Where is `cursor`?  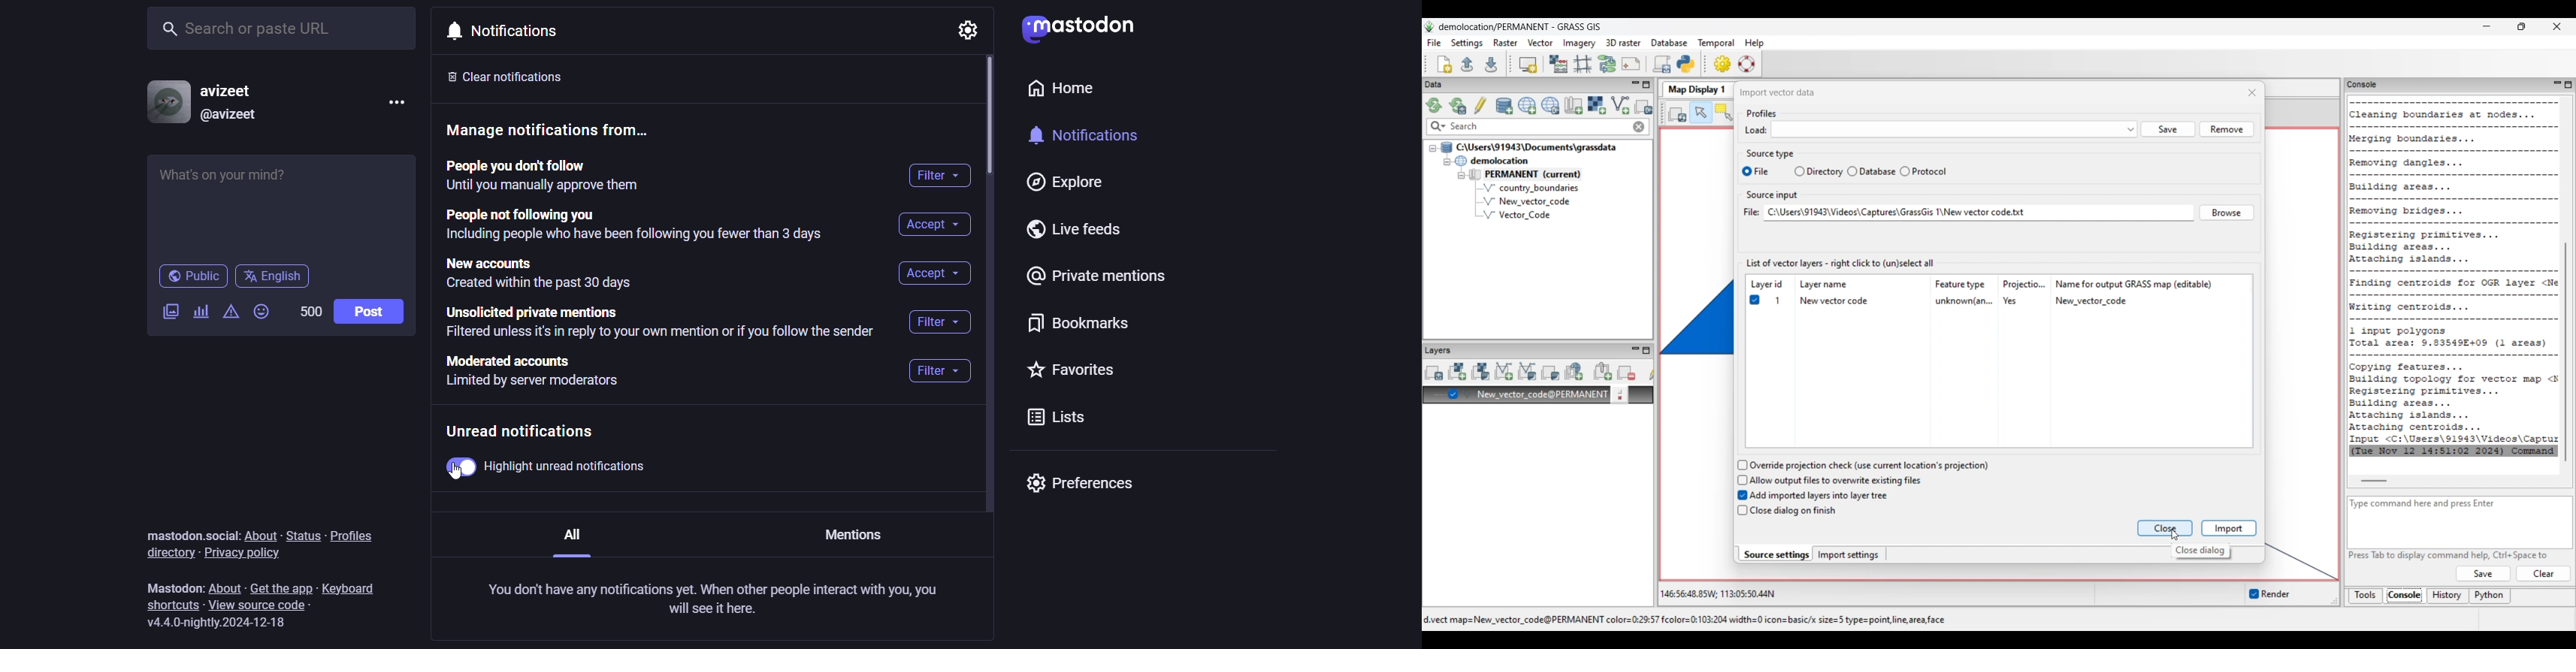
cursor is located at coordinates (453, 475).